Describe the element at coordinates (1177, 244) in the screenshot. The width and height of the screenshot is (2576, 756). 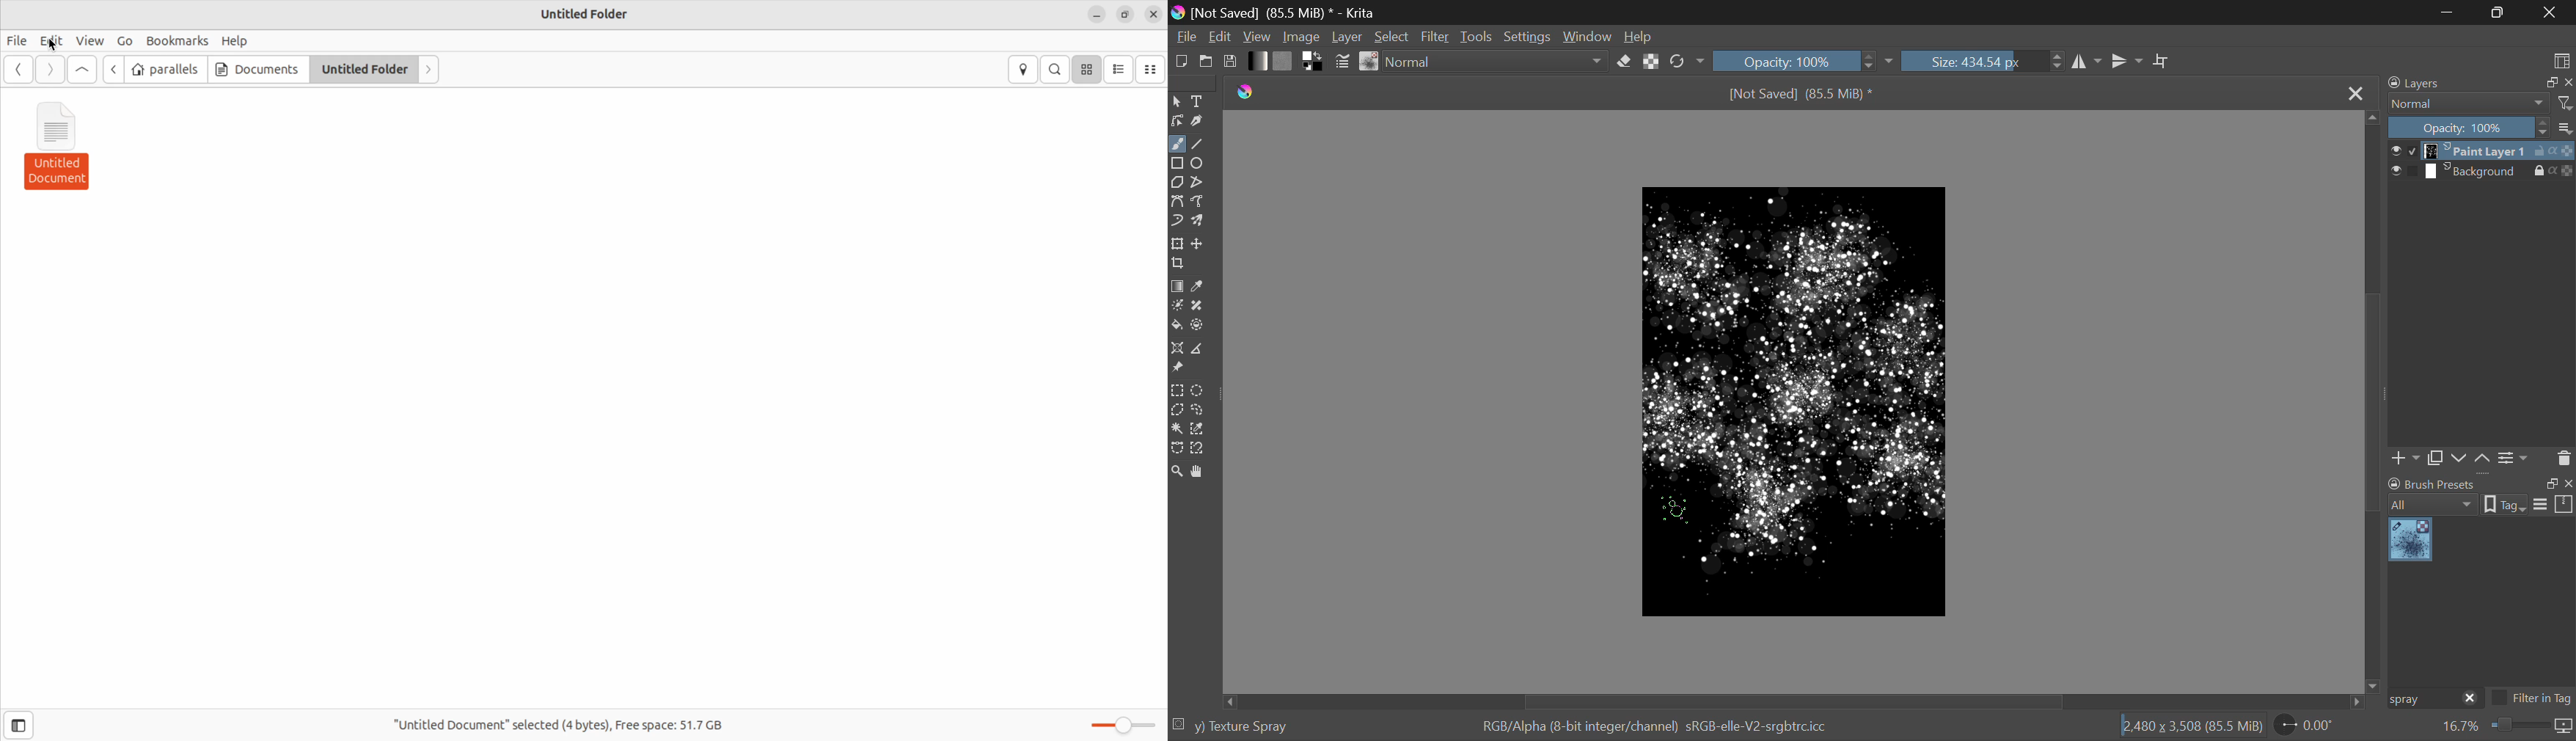
I see `Transform Layer` at that location.